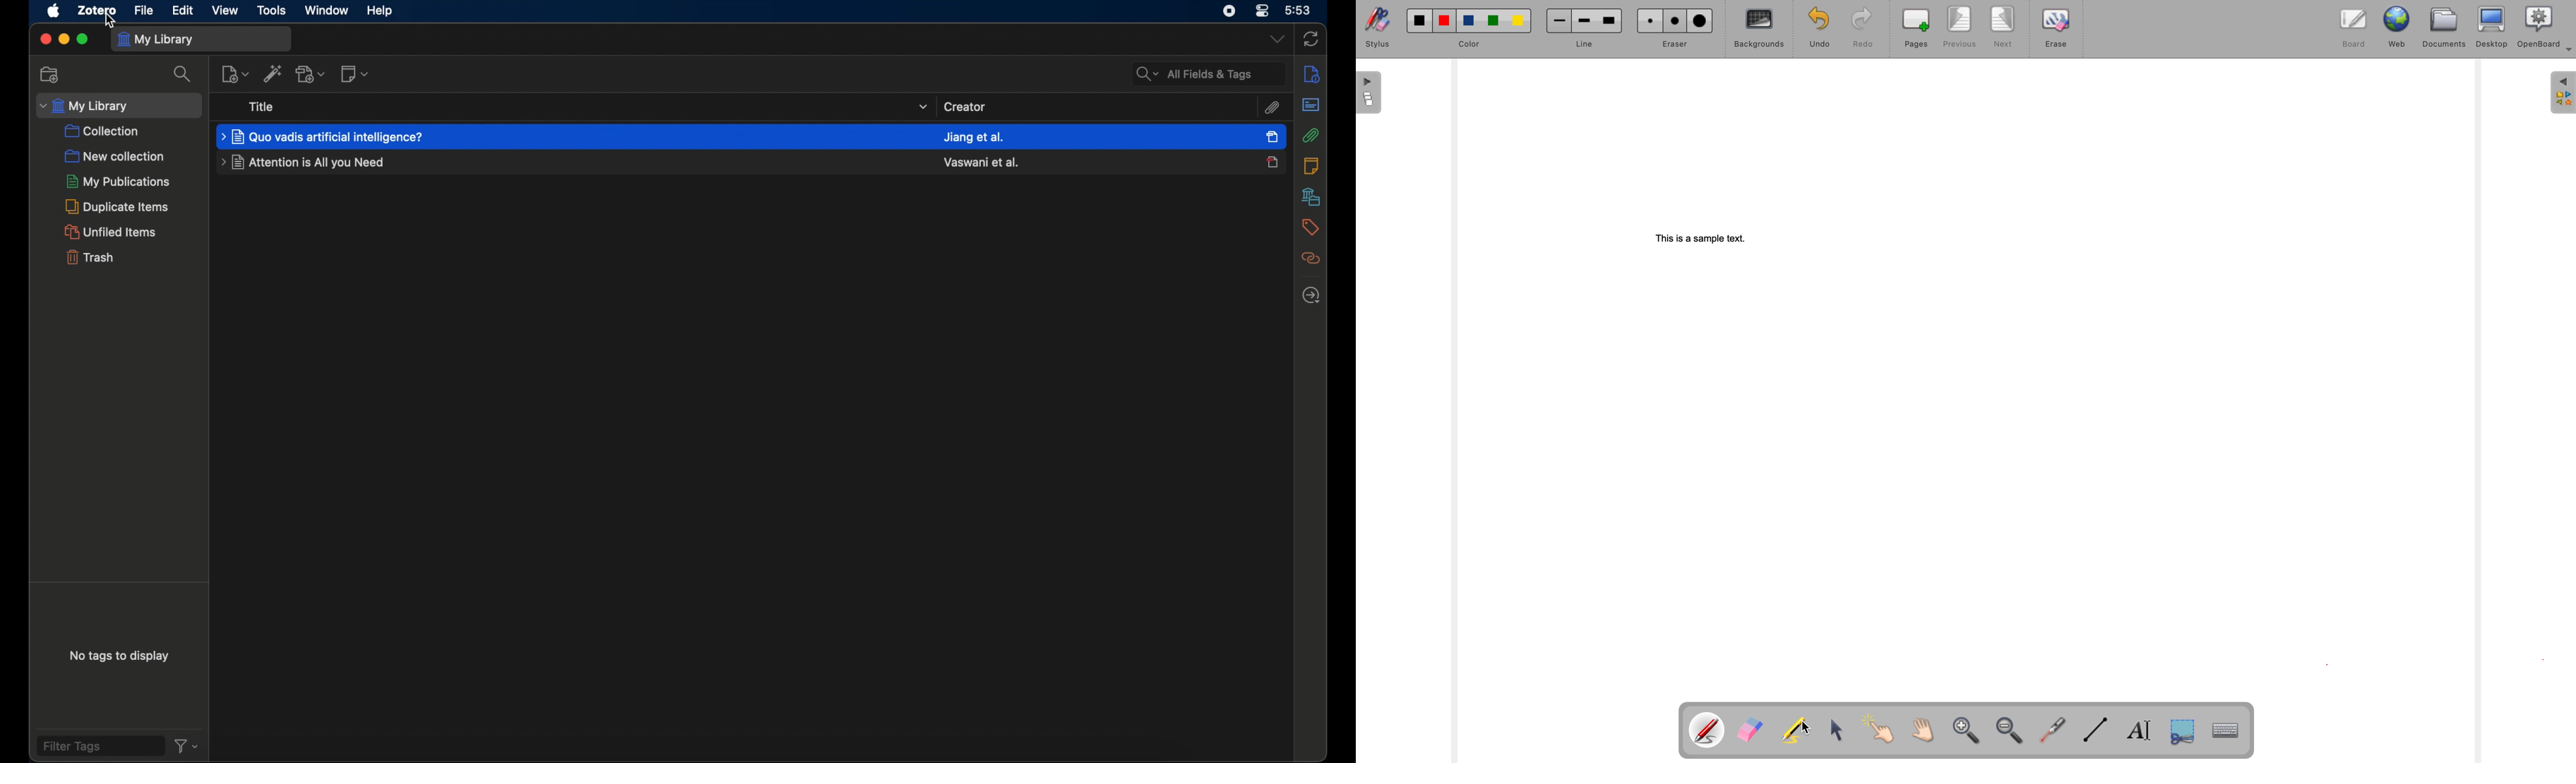  What do you see at coordinates (1858, 29) in the screenshot?
I see `redo` at bounding box center [1858, 29].